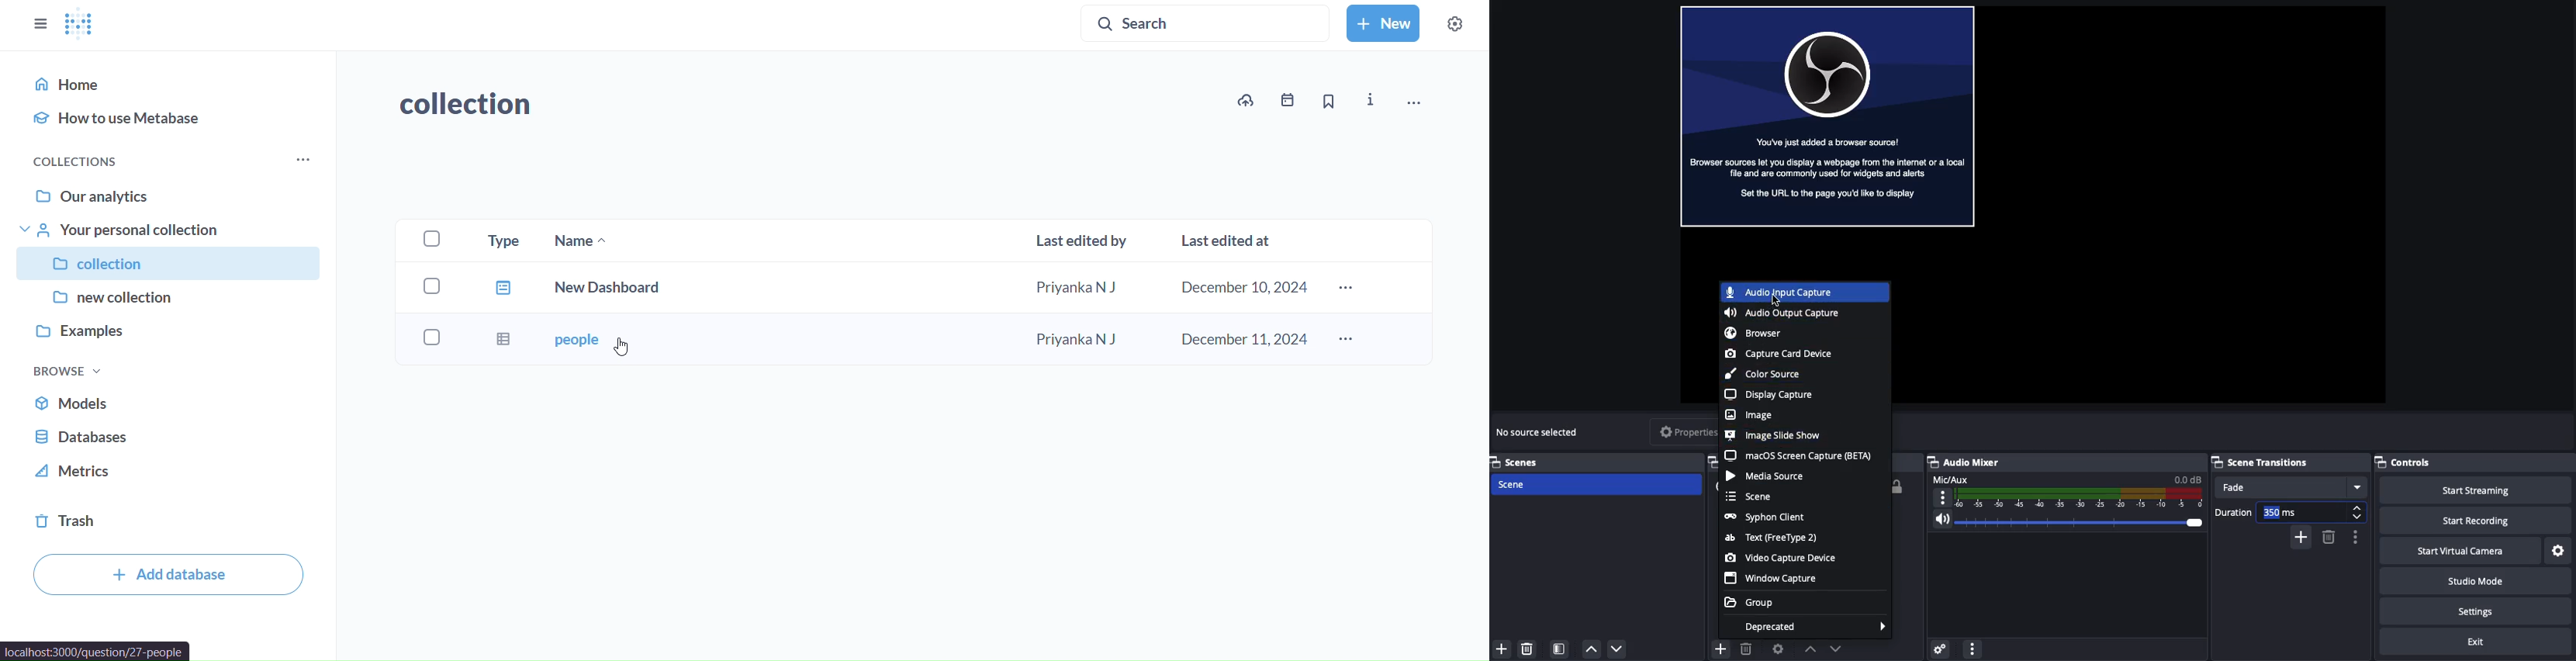 The width and height of the screenshot is (2576, 672). I want to click on home, so click(173, 81).